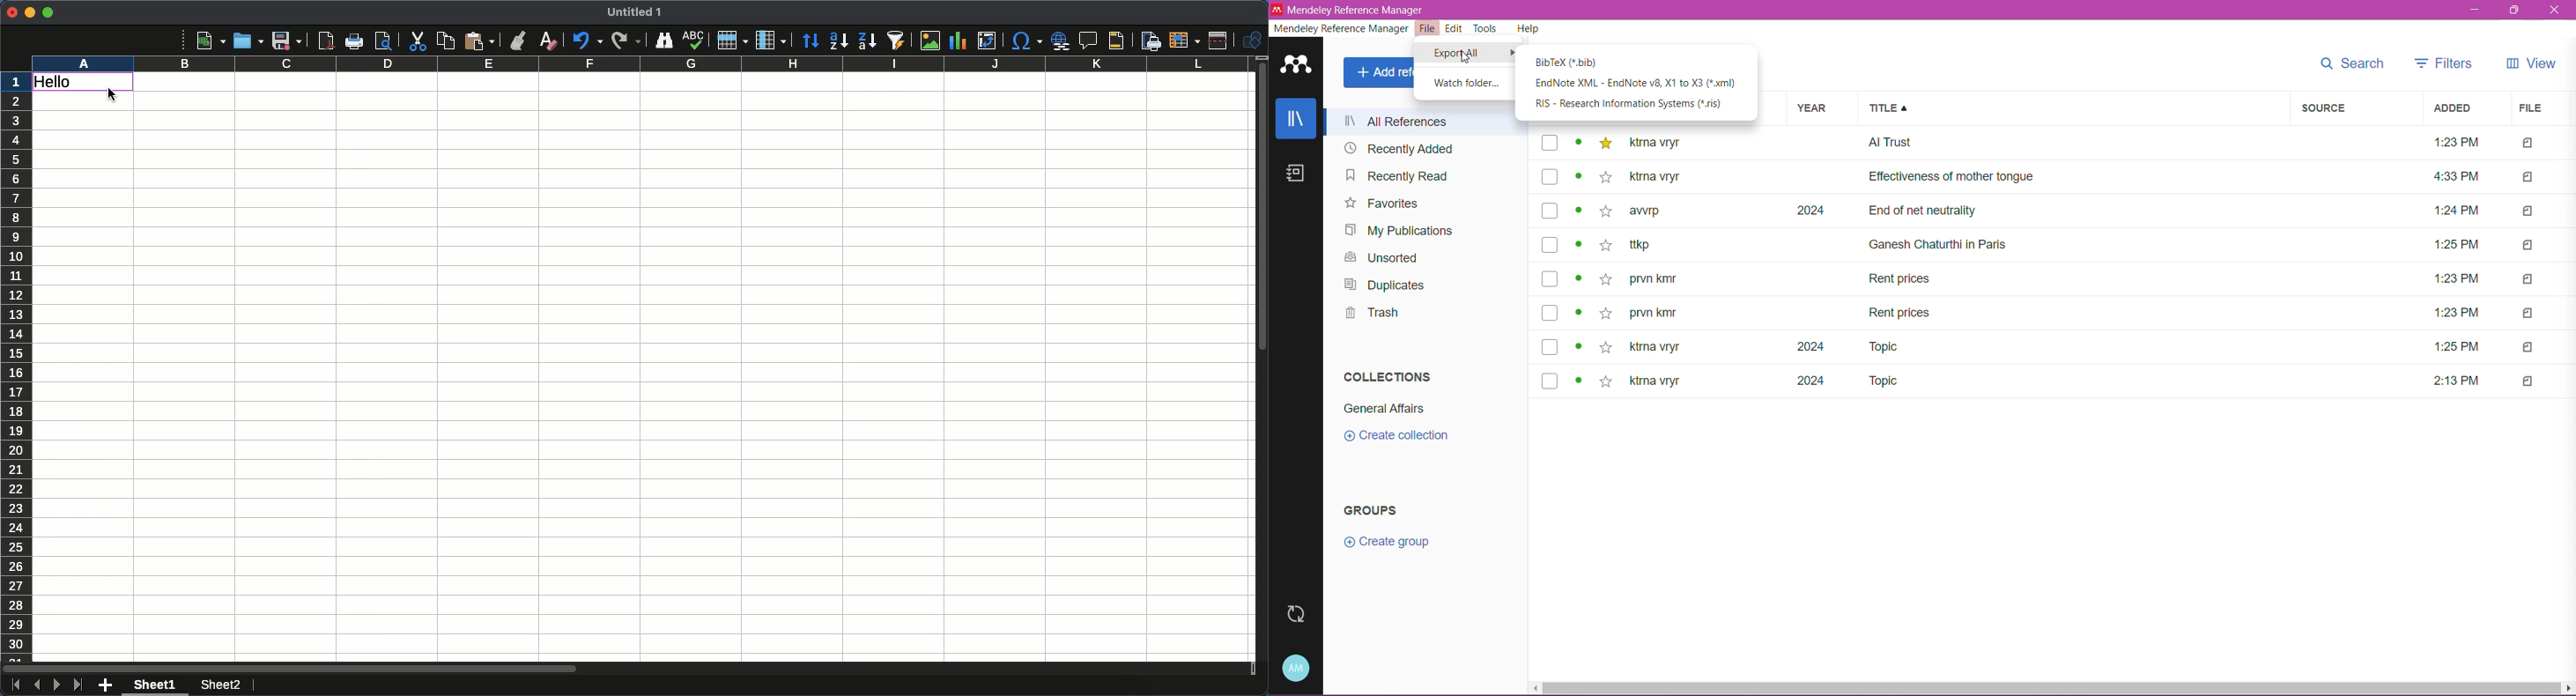  I want to click on Mendeley Reference Manager, so click(1356, 10).